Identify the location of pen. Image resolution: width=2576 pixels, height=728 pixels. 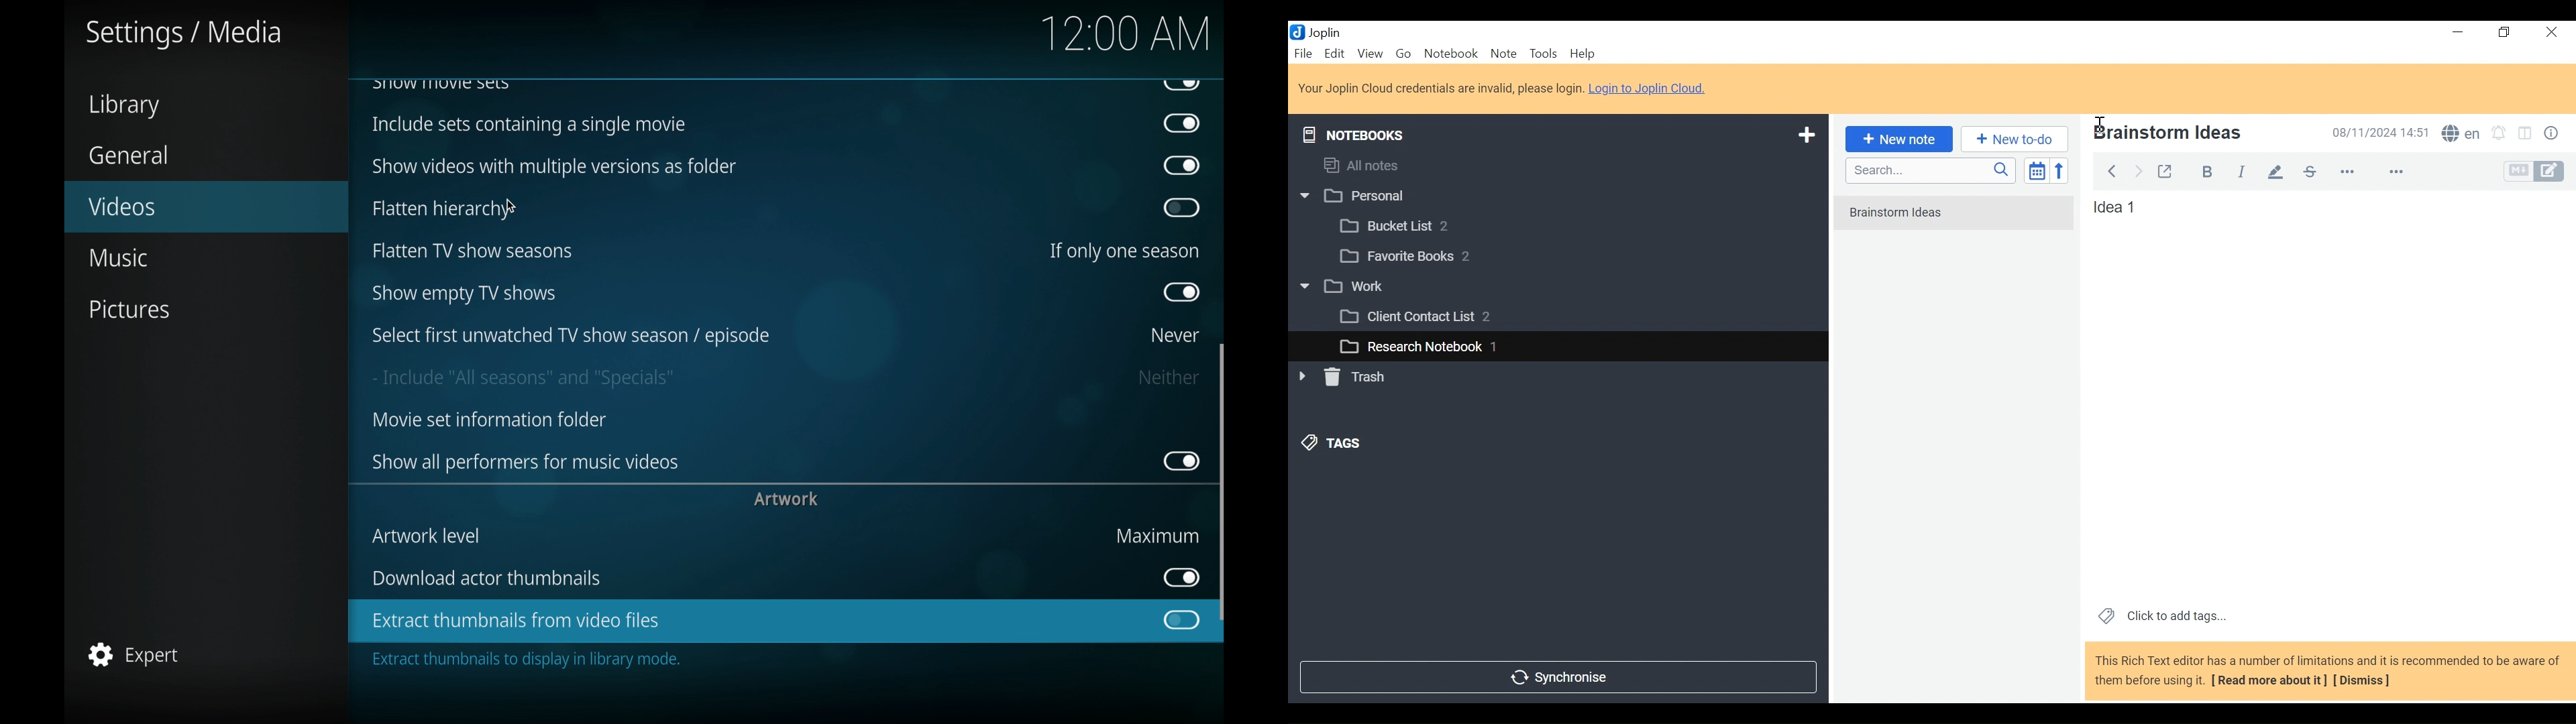
(2275, 171).